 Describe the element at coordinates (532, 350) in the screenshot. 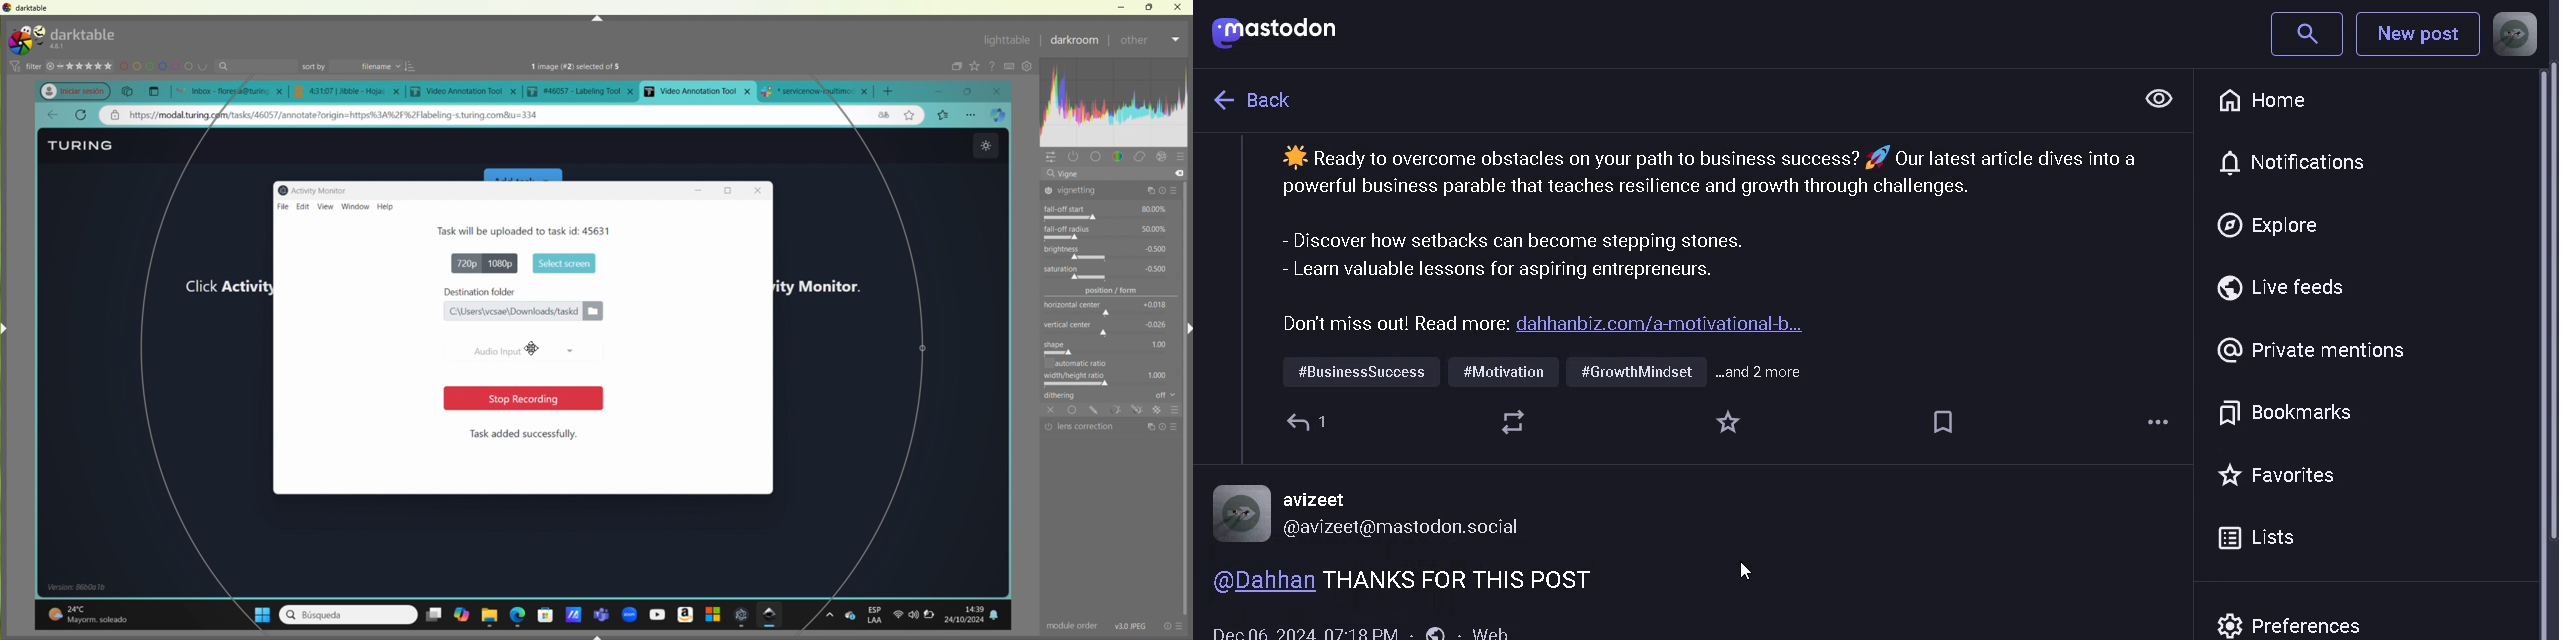

I see `Cursor` at that location.